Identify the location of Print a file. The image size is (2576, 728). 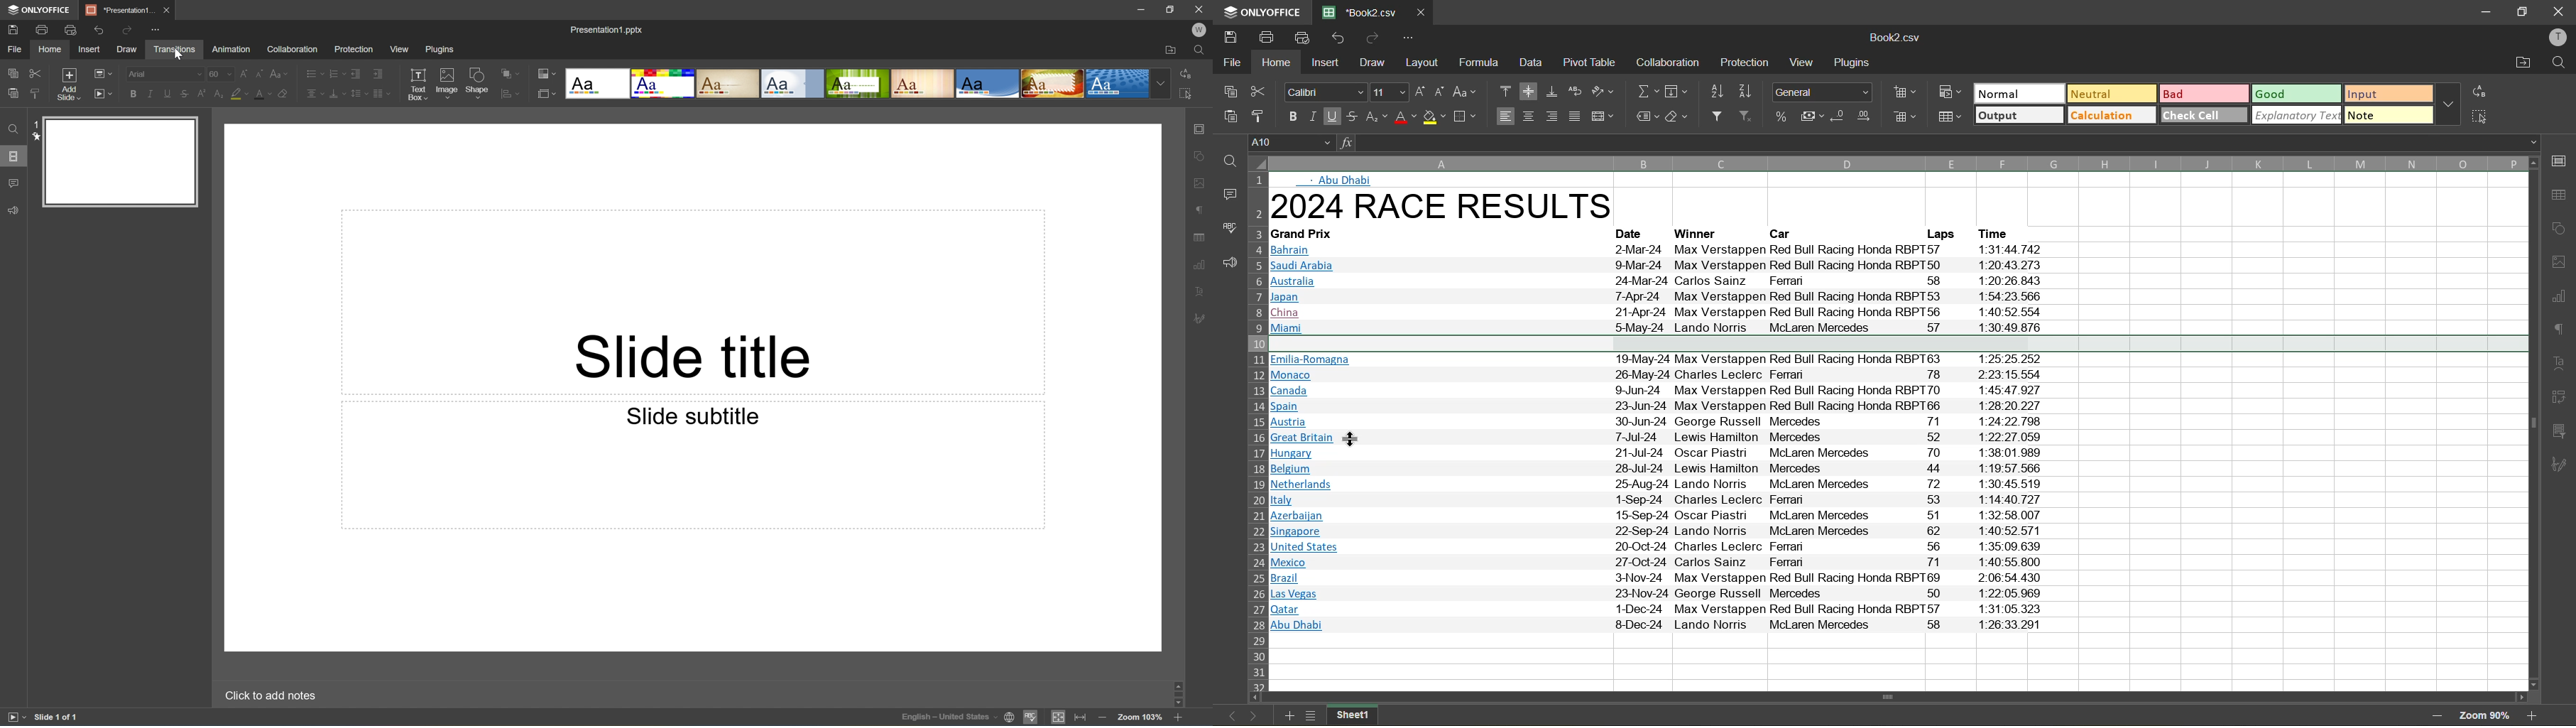
(44, 28).